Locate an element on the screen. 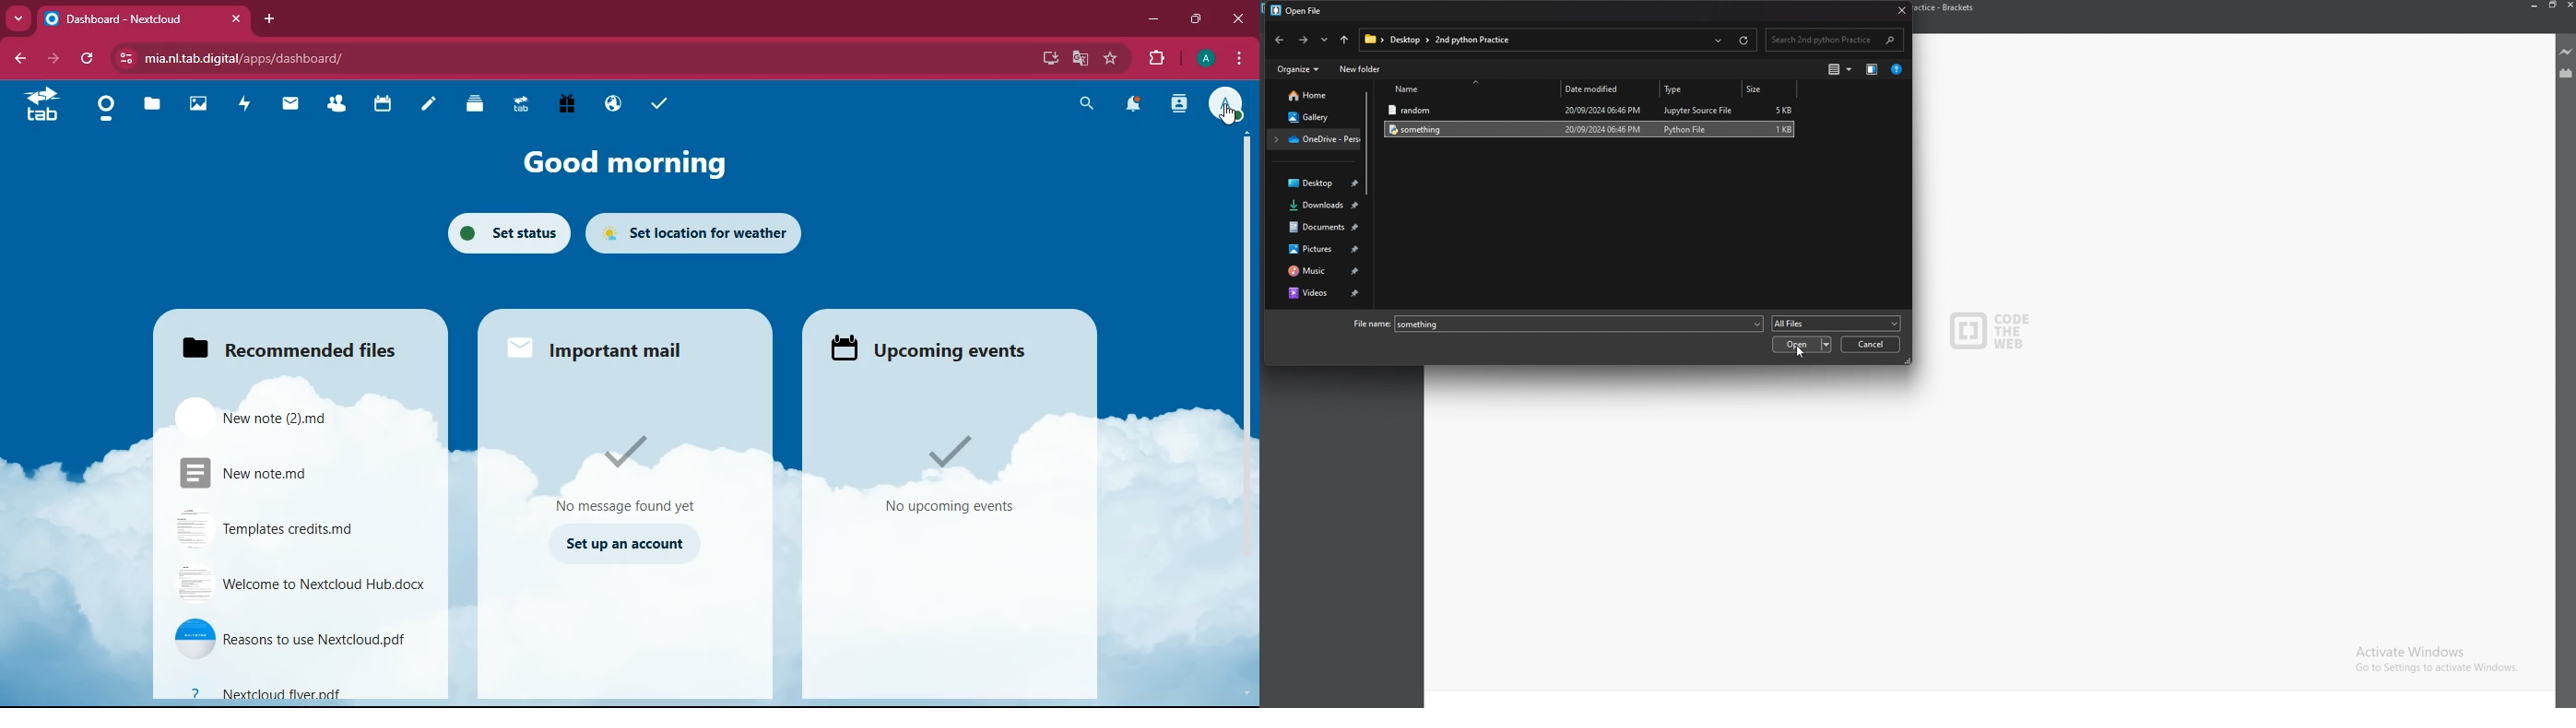  videos is located at coordinates (1319, 292).